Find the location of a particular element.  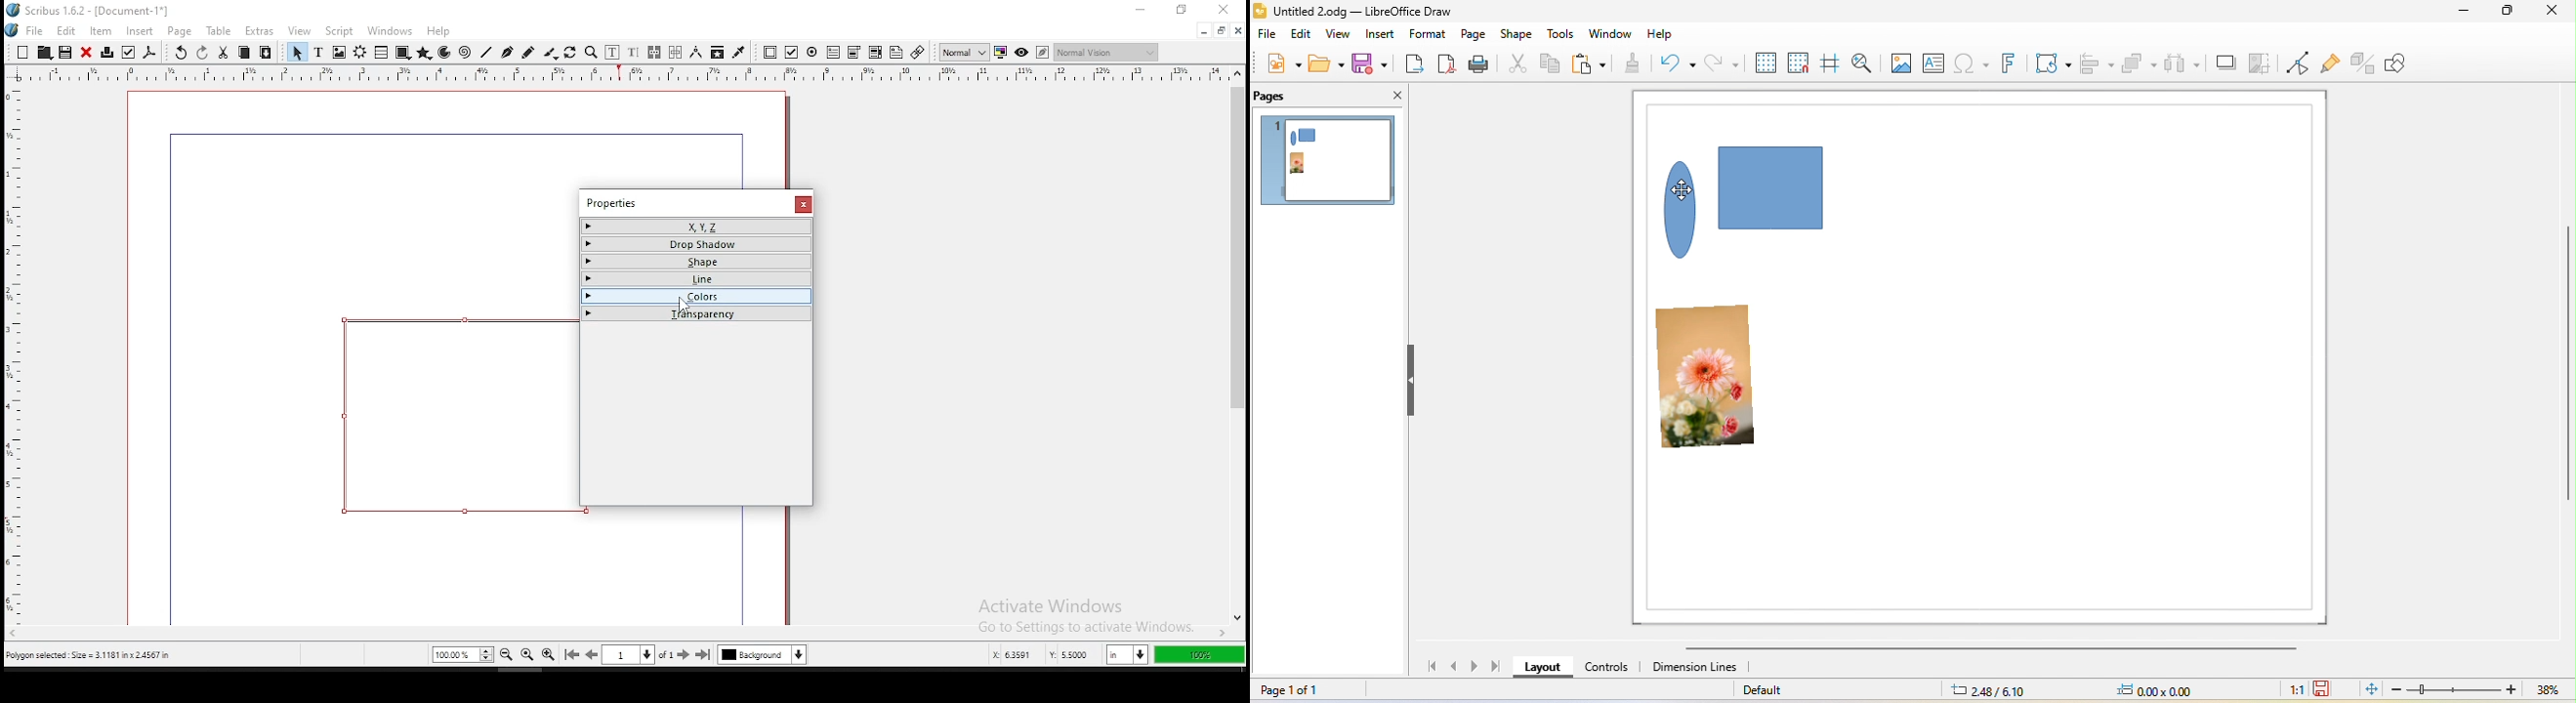

new is located at coordinates (22, 51).